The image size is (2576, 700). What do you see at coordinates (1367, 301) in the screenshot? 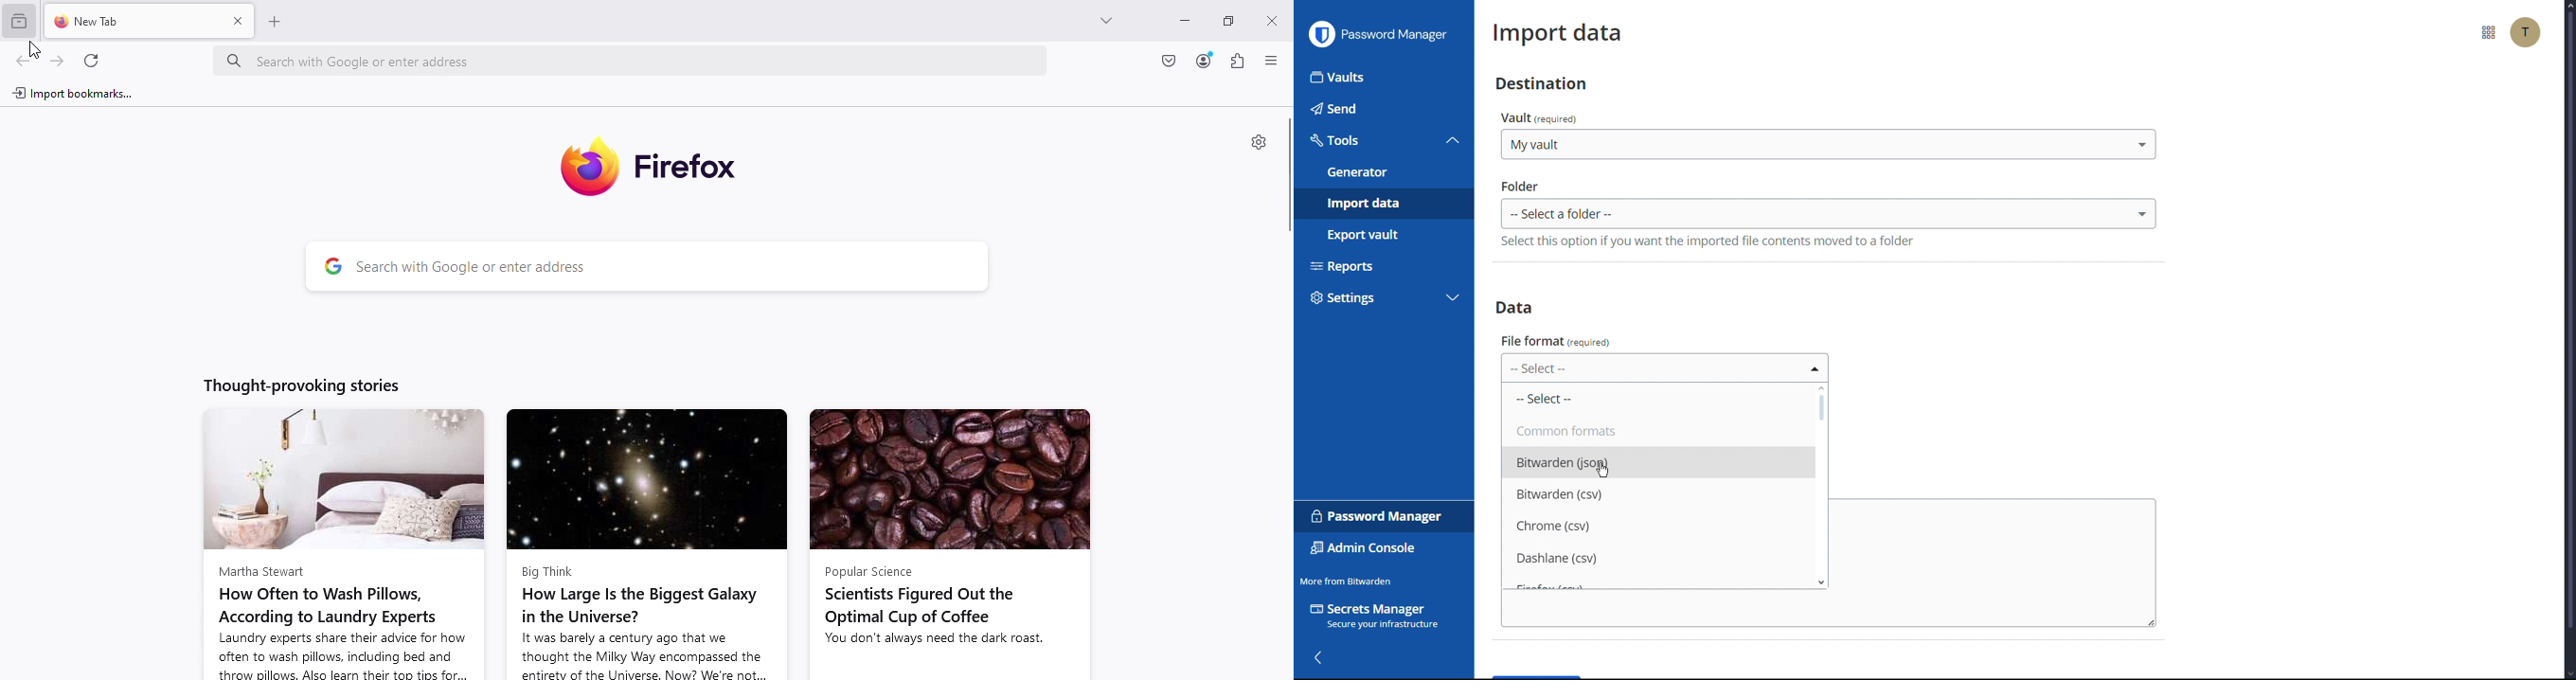
I see `Settings` at bounding box center [1367, 301].